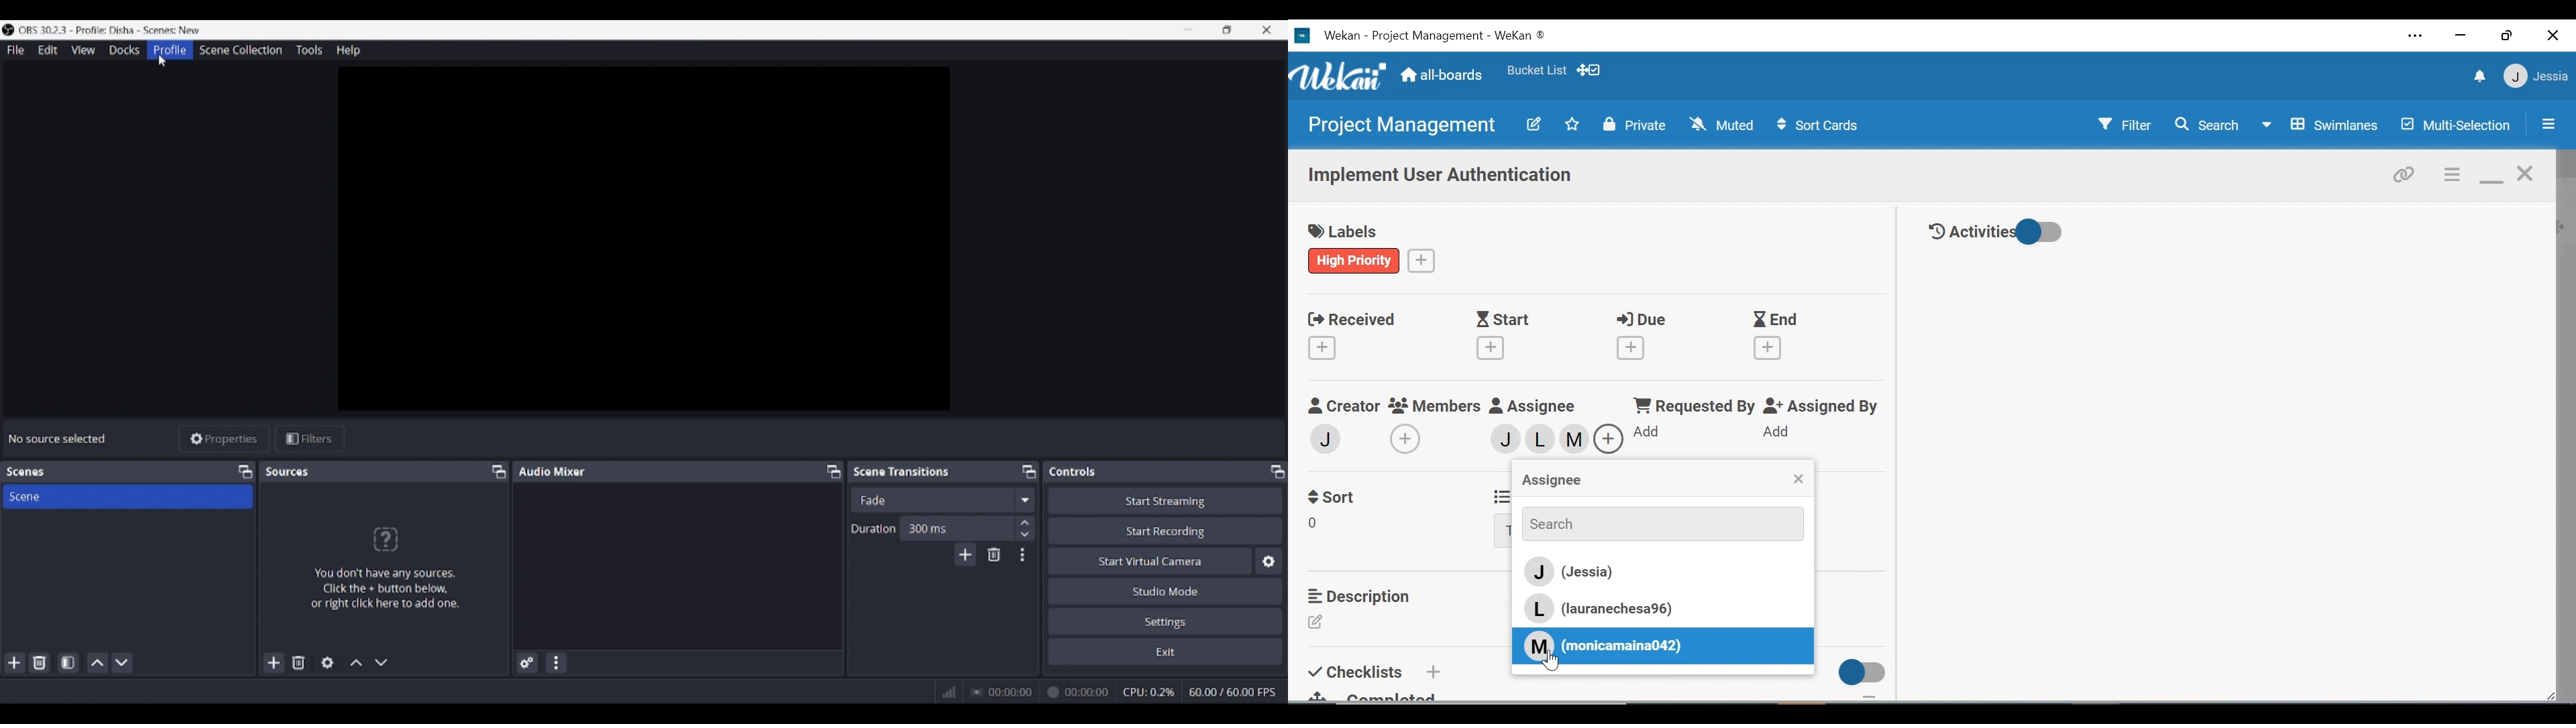  What do you see at coordinates (1550, 481) in the screenshot?
I see `Assignee` at bounding box center [1550, 481].